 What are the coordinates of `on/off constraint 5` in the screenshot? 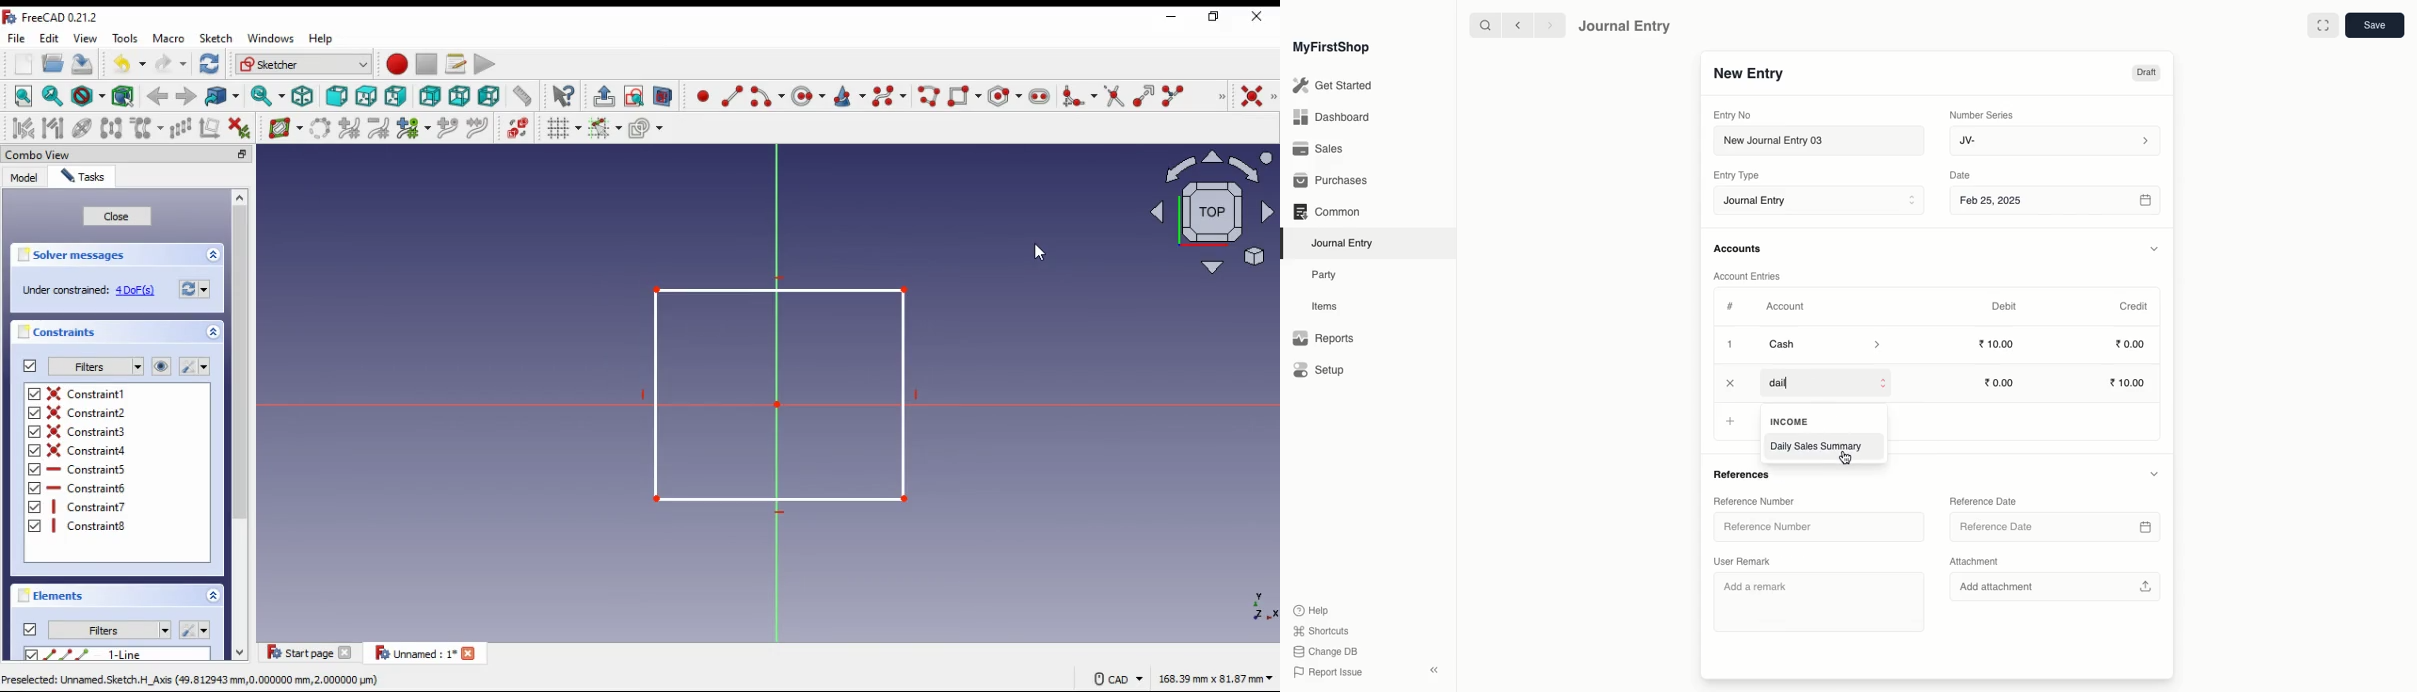 It's located at (90, 469).